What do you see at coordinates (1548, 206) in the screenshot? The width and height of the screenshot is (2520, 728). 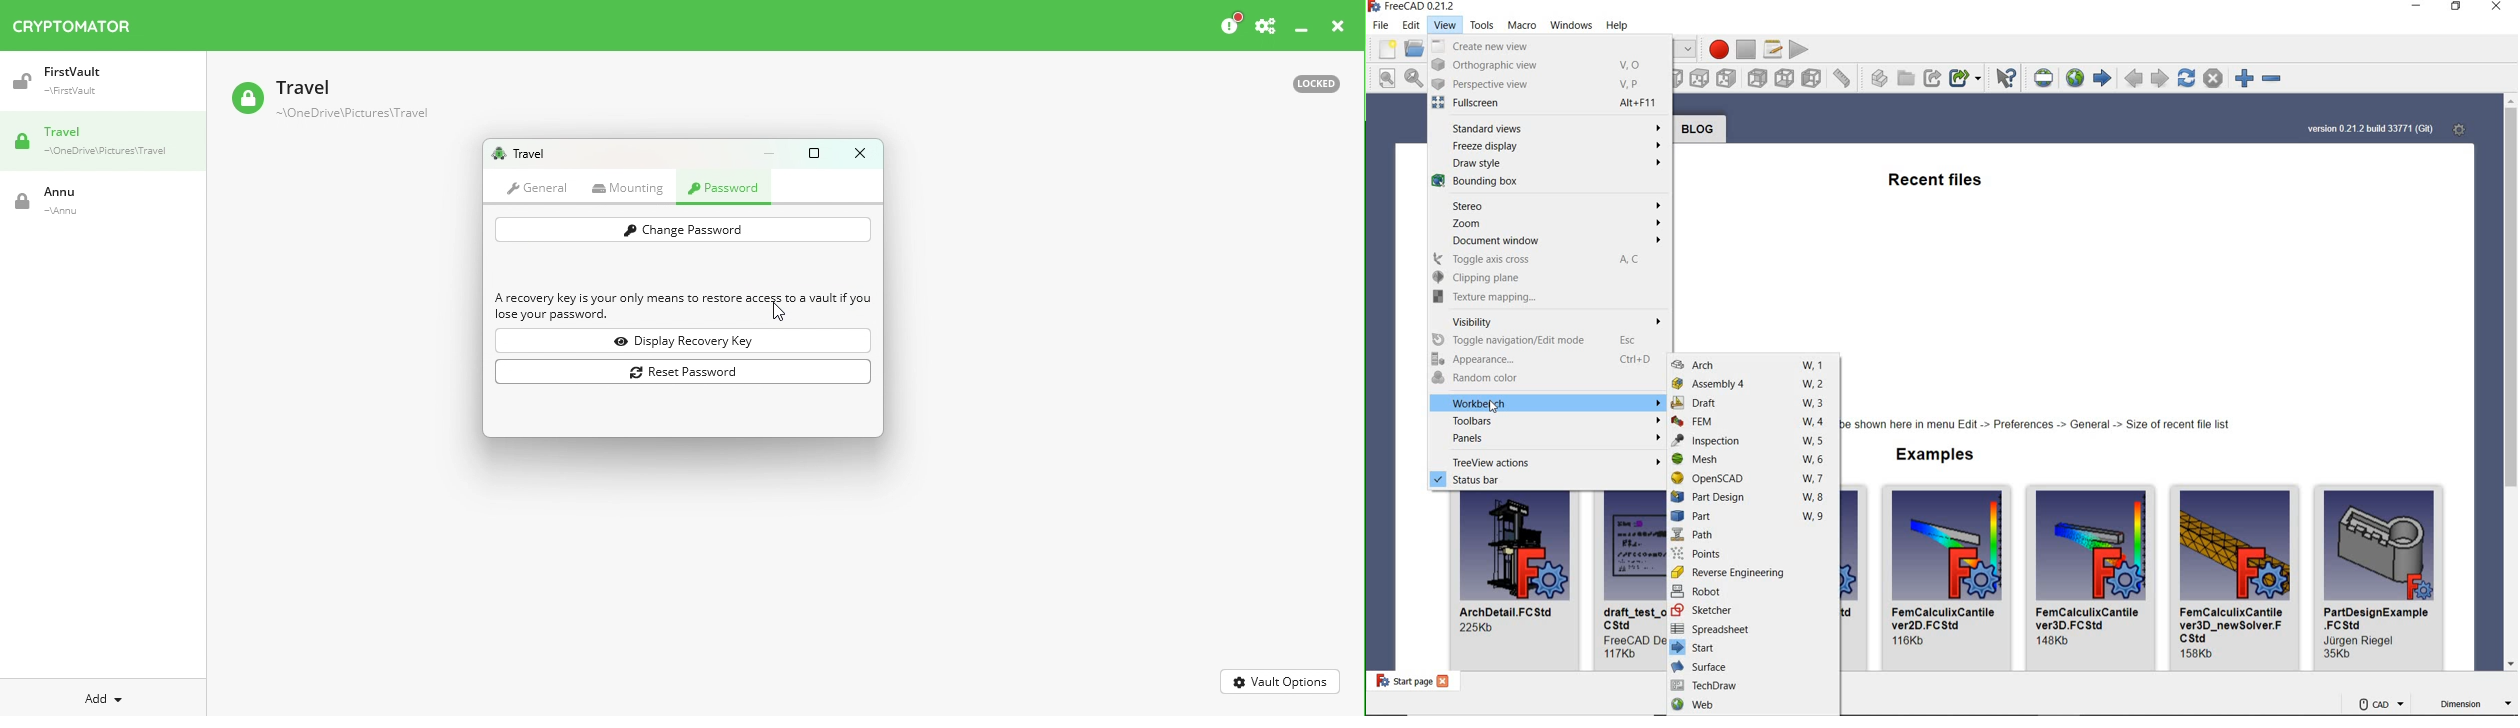 I see `stereo` at bounding box center [1548, 206].